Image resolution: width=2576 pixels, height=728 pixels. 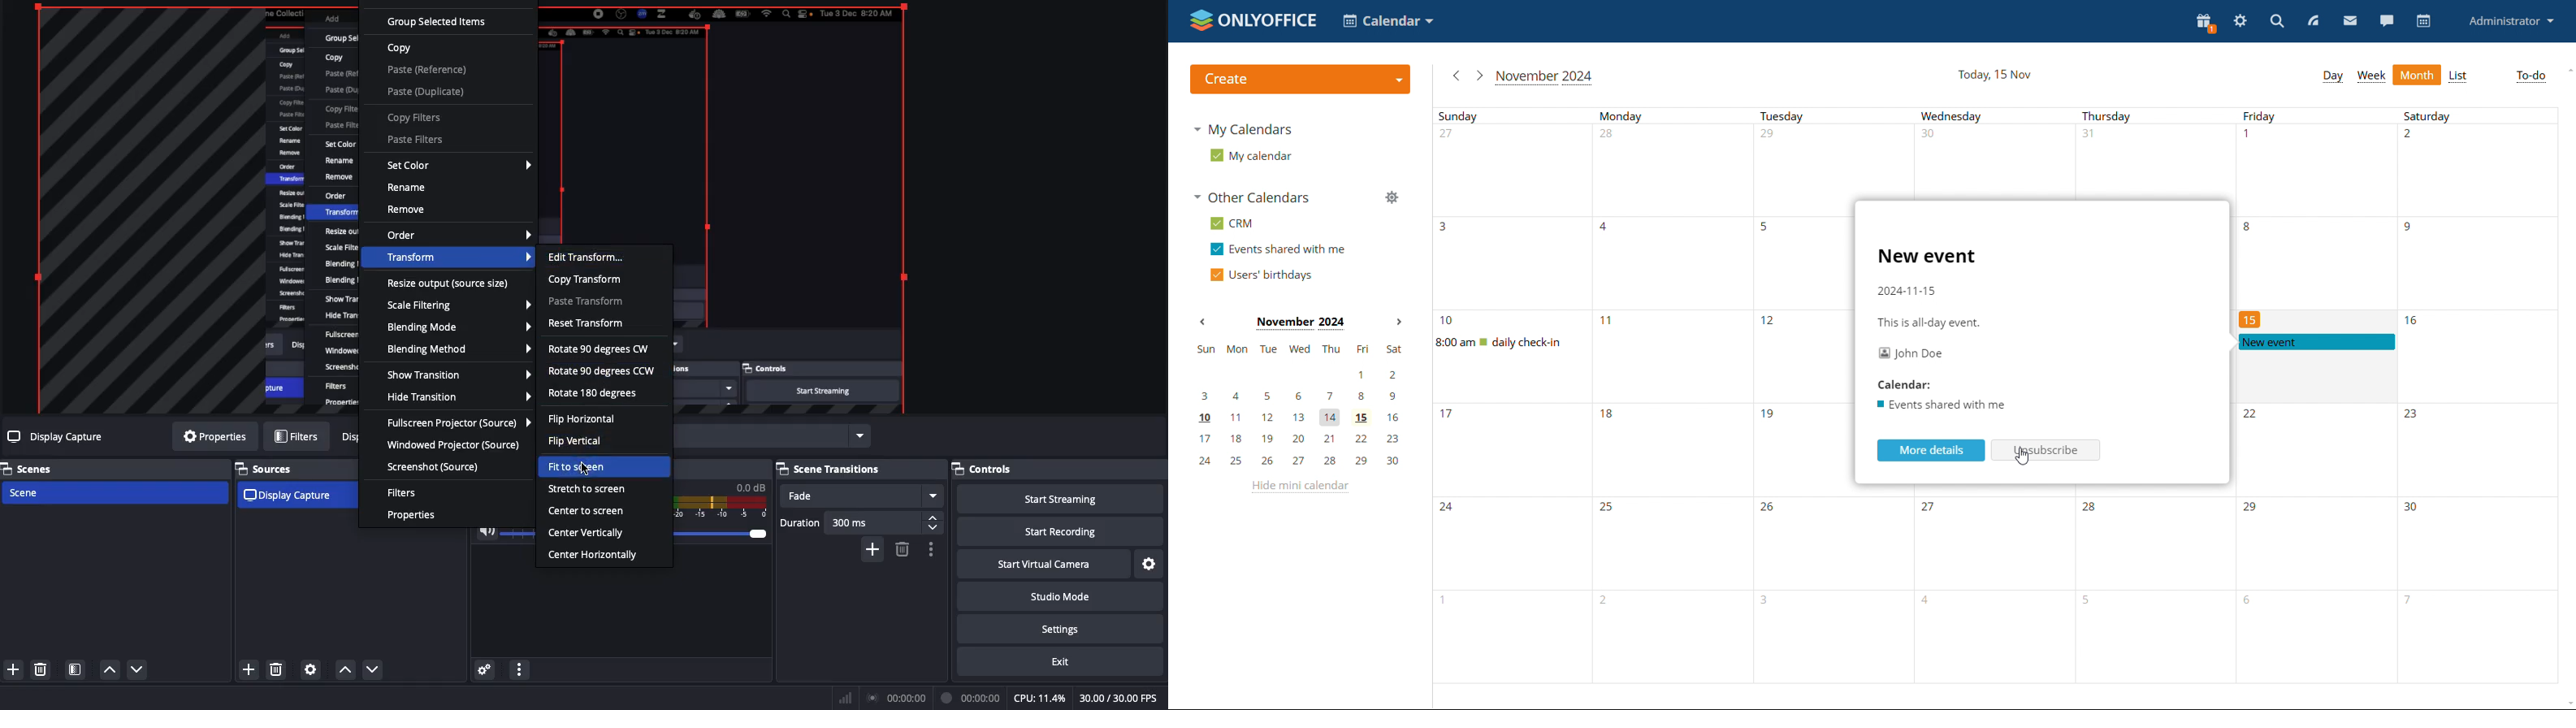 I want to click on Audio preferences, so click(x=487, y=670).